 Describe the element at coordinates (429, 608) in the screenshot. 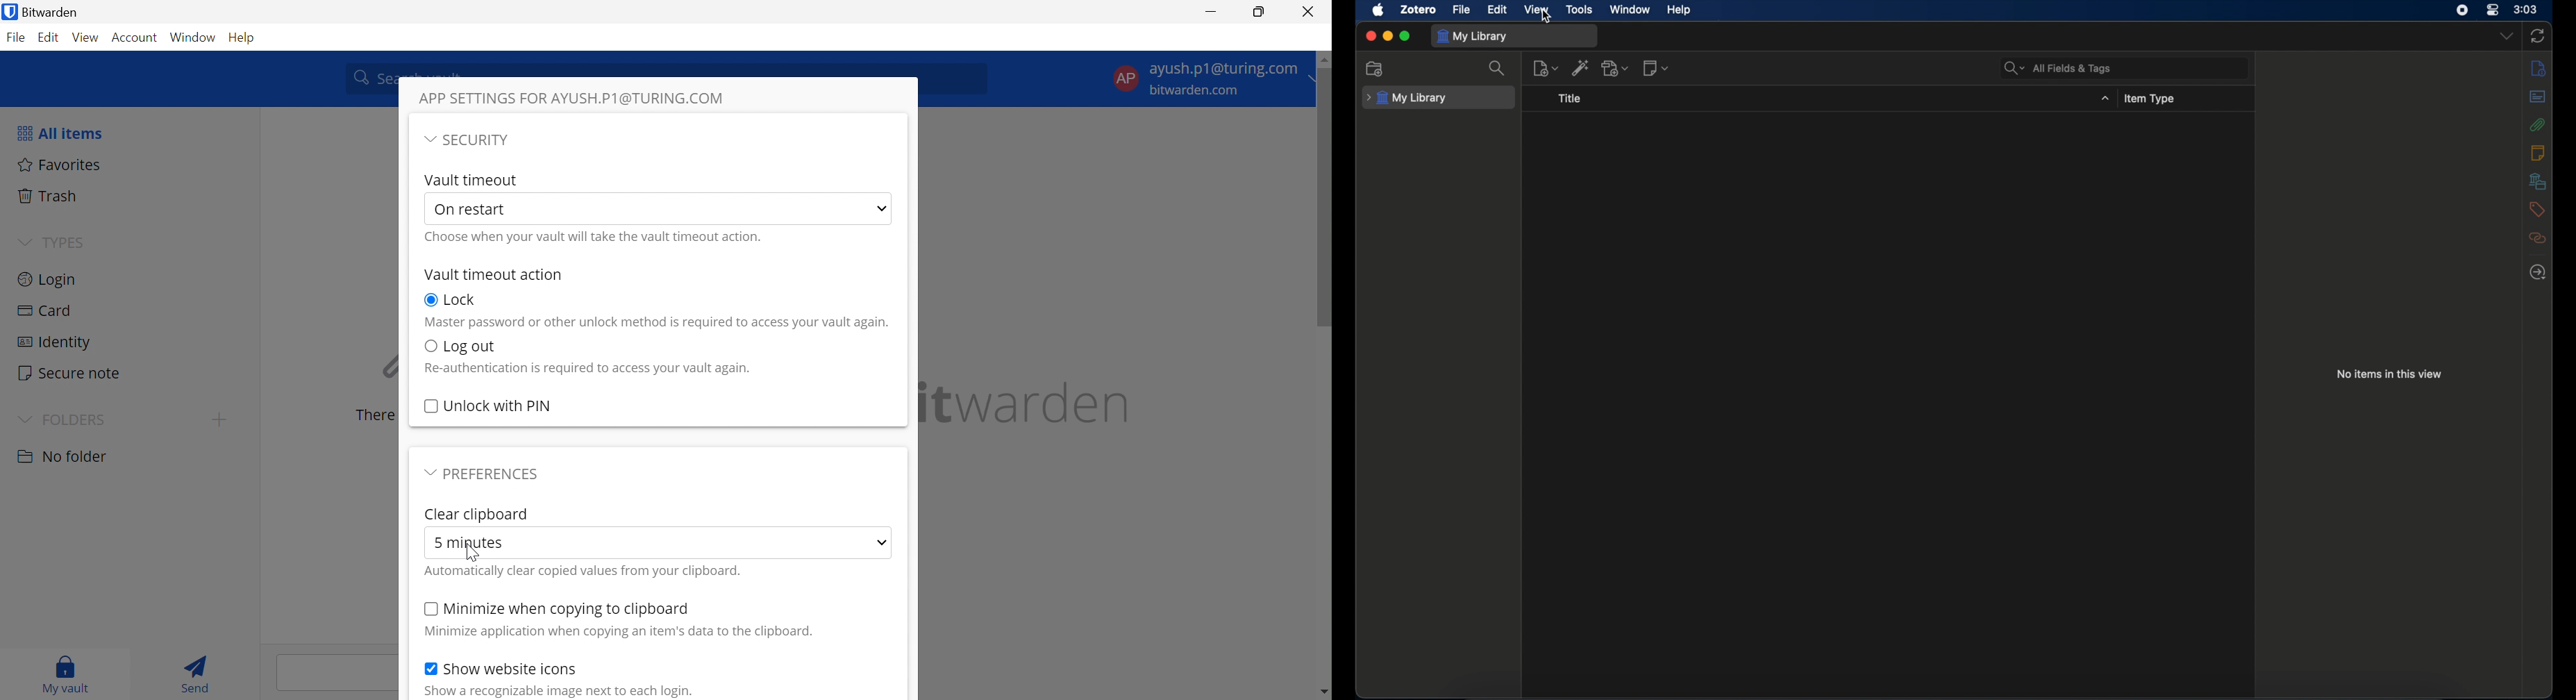

I see `Checkbox` at that location.